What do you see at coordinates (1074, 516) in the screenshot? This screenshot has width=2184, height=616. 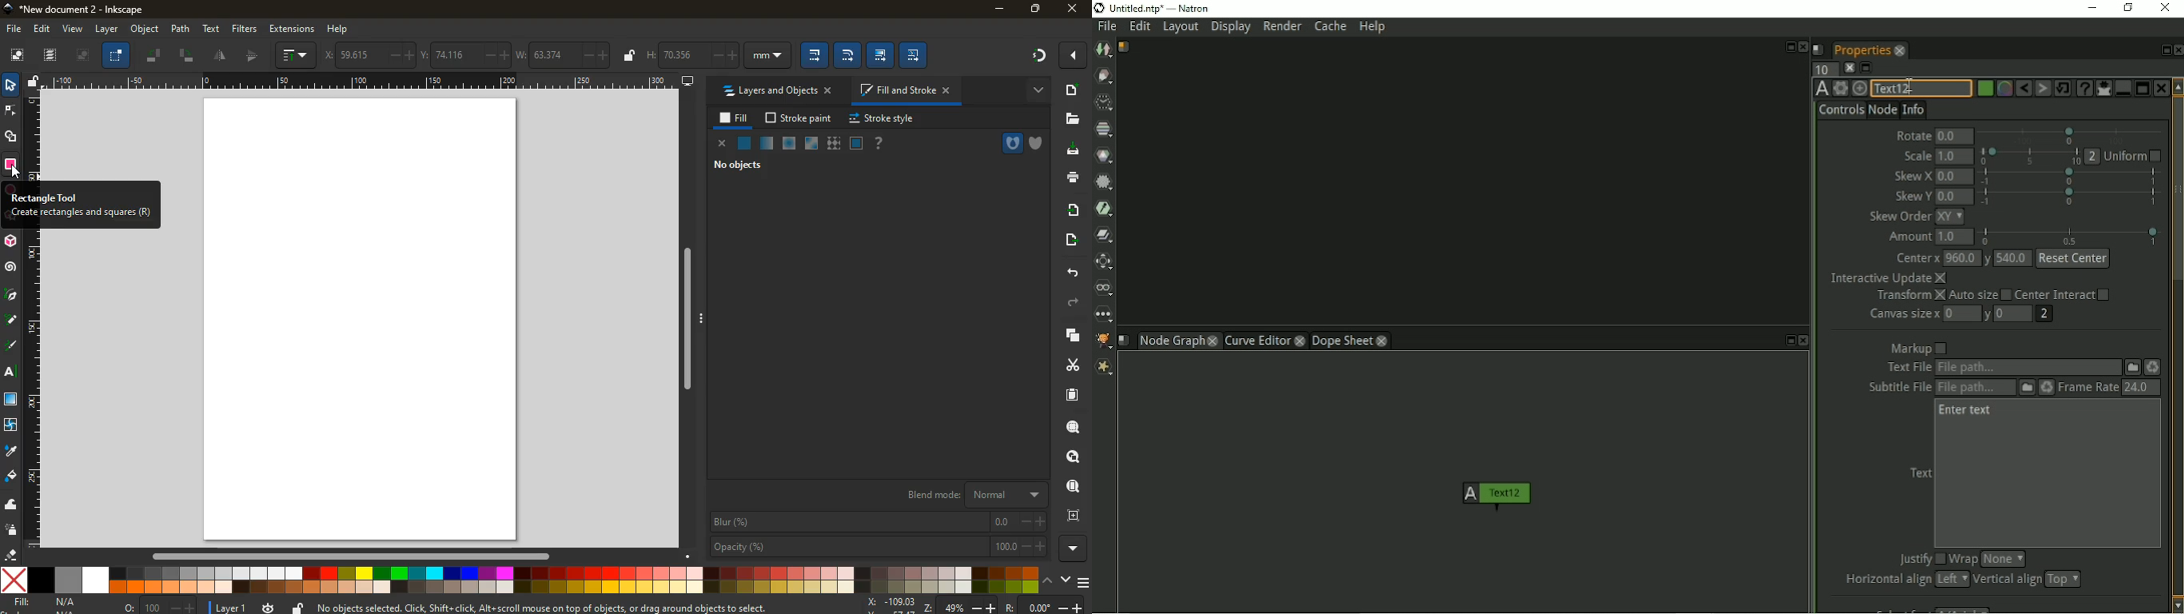 I see `frame` at bounding box center [1074, 516].